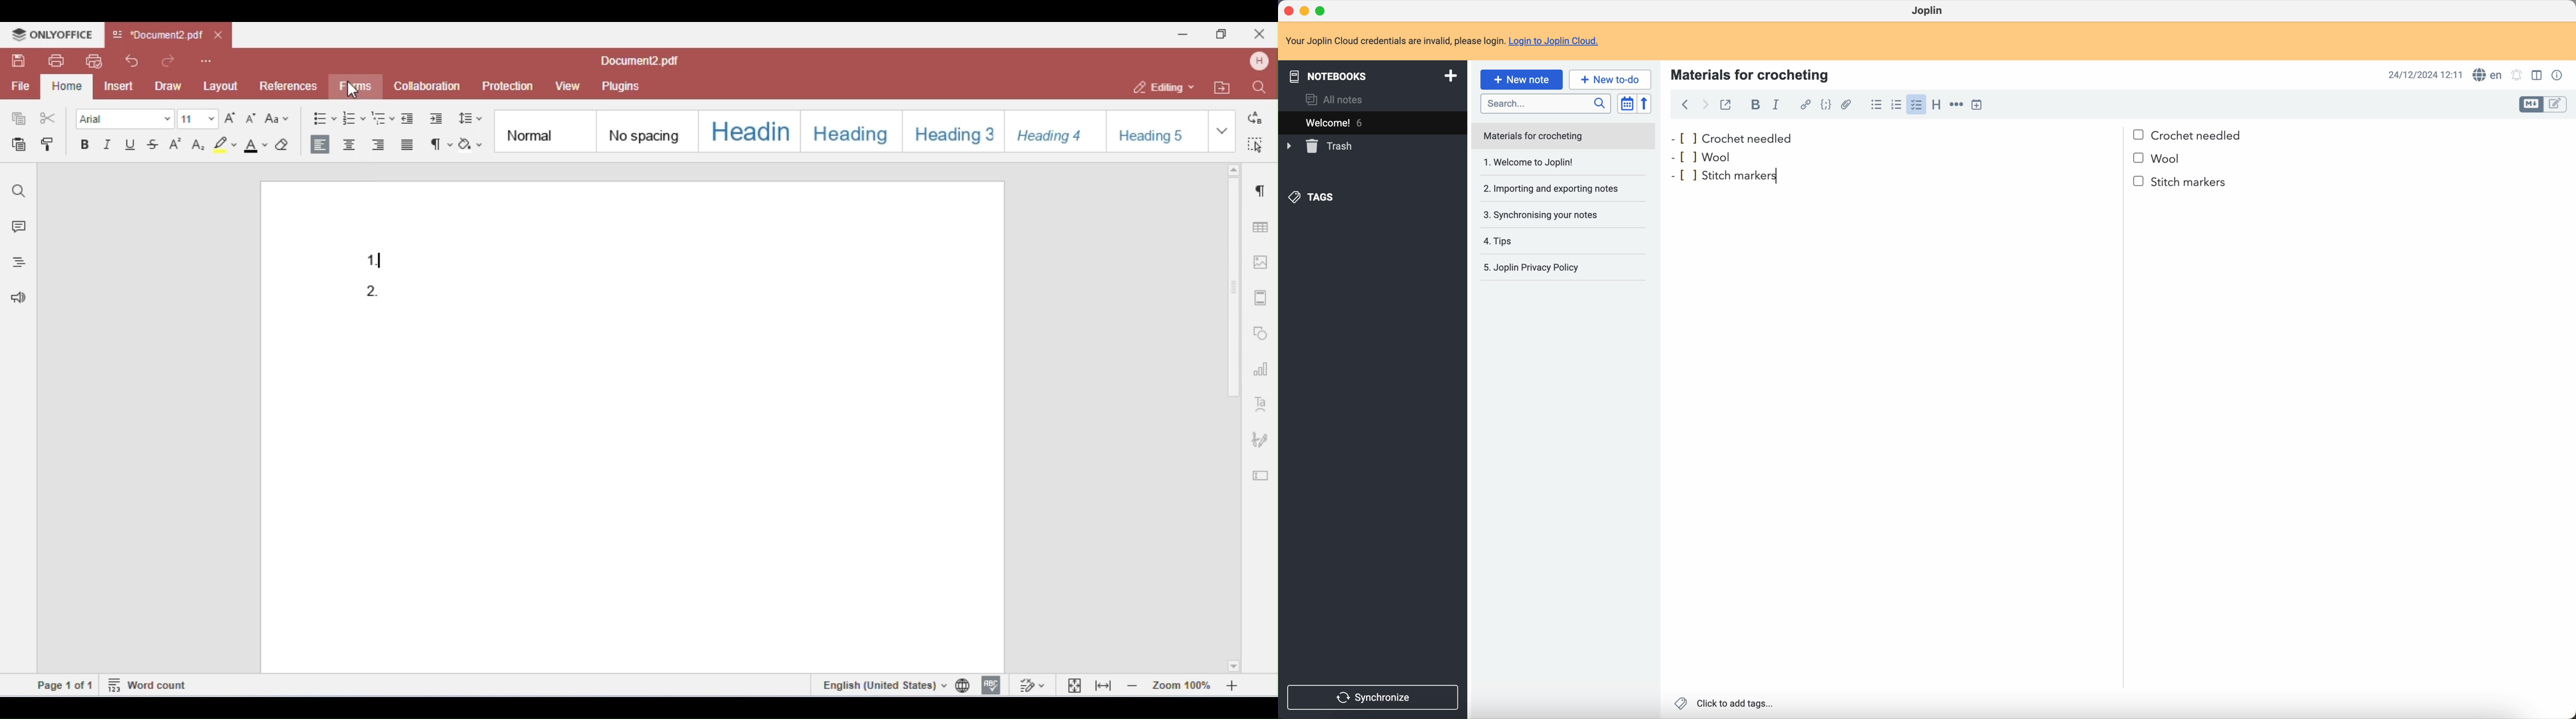 This screenshot has height=728, width=2576. Describe the element at coordinates (1679, 155) in the screenshot. I see `bullet point` at that location.